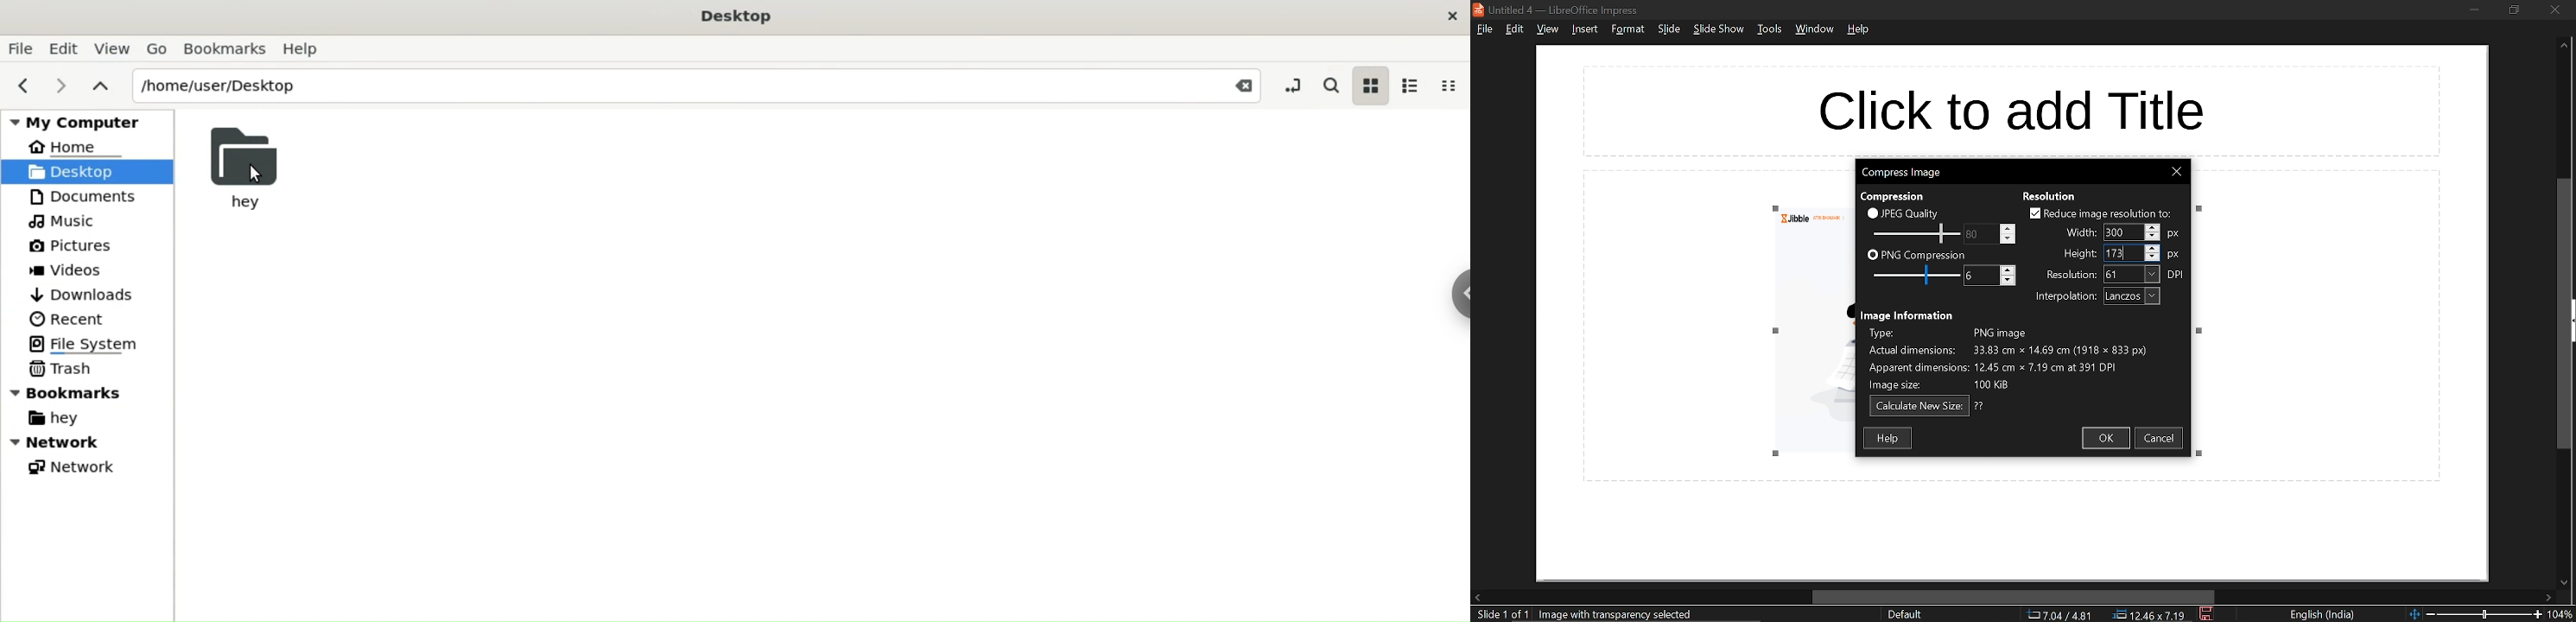  I want to click on Go, so click(159, 49).